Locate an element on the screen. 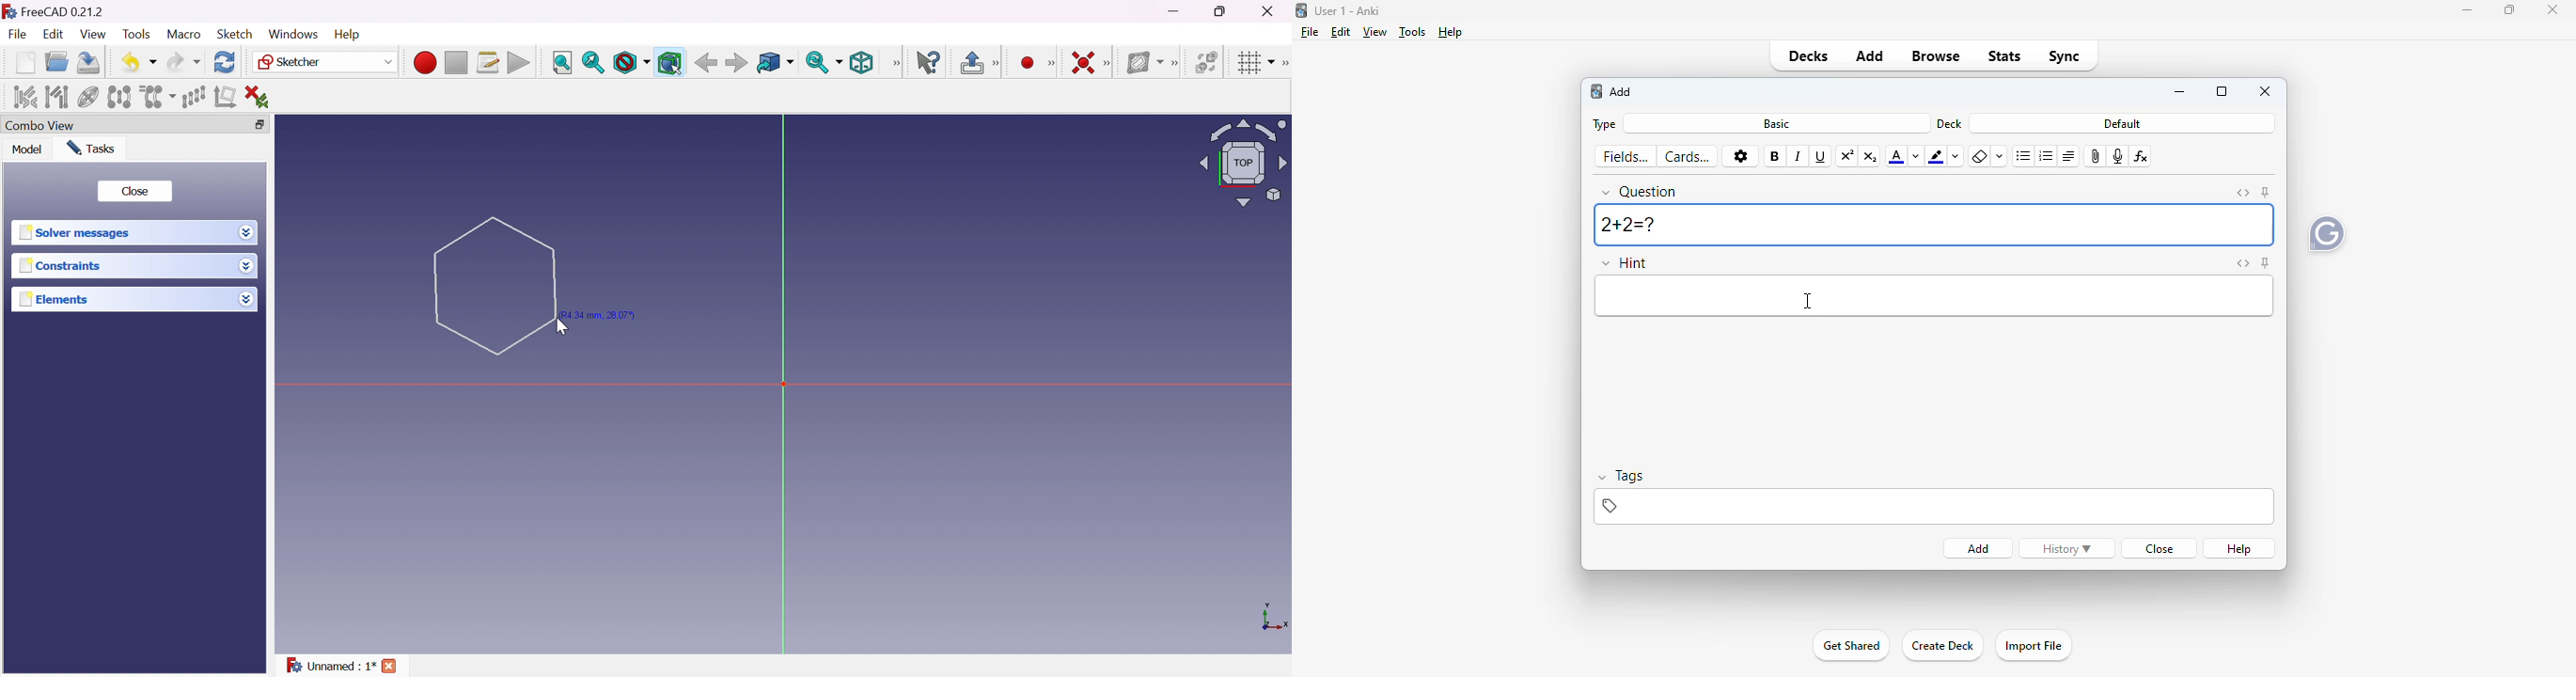 Image resolution: width=2576 pixels, height=700 pixels. change color is located at coordinates (1916, 157).